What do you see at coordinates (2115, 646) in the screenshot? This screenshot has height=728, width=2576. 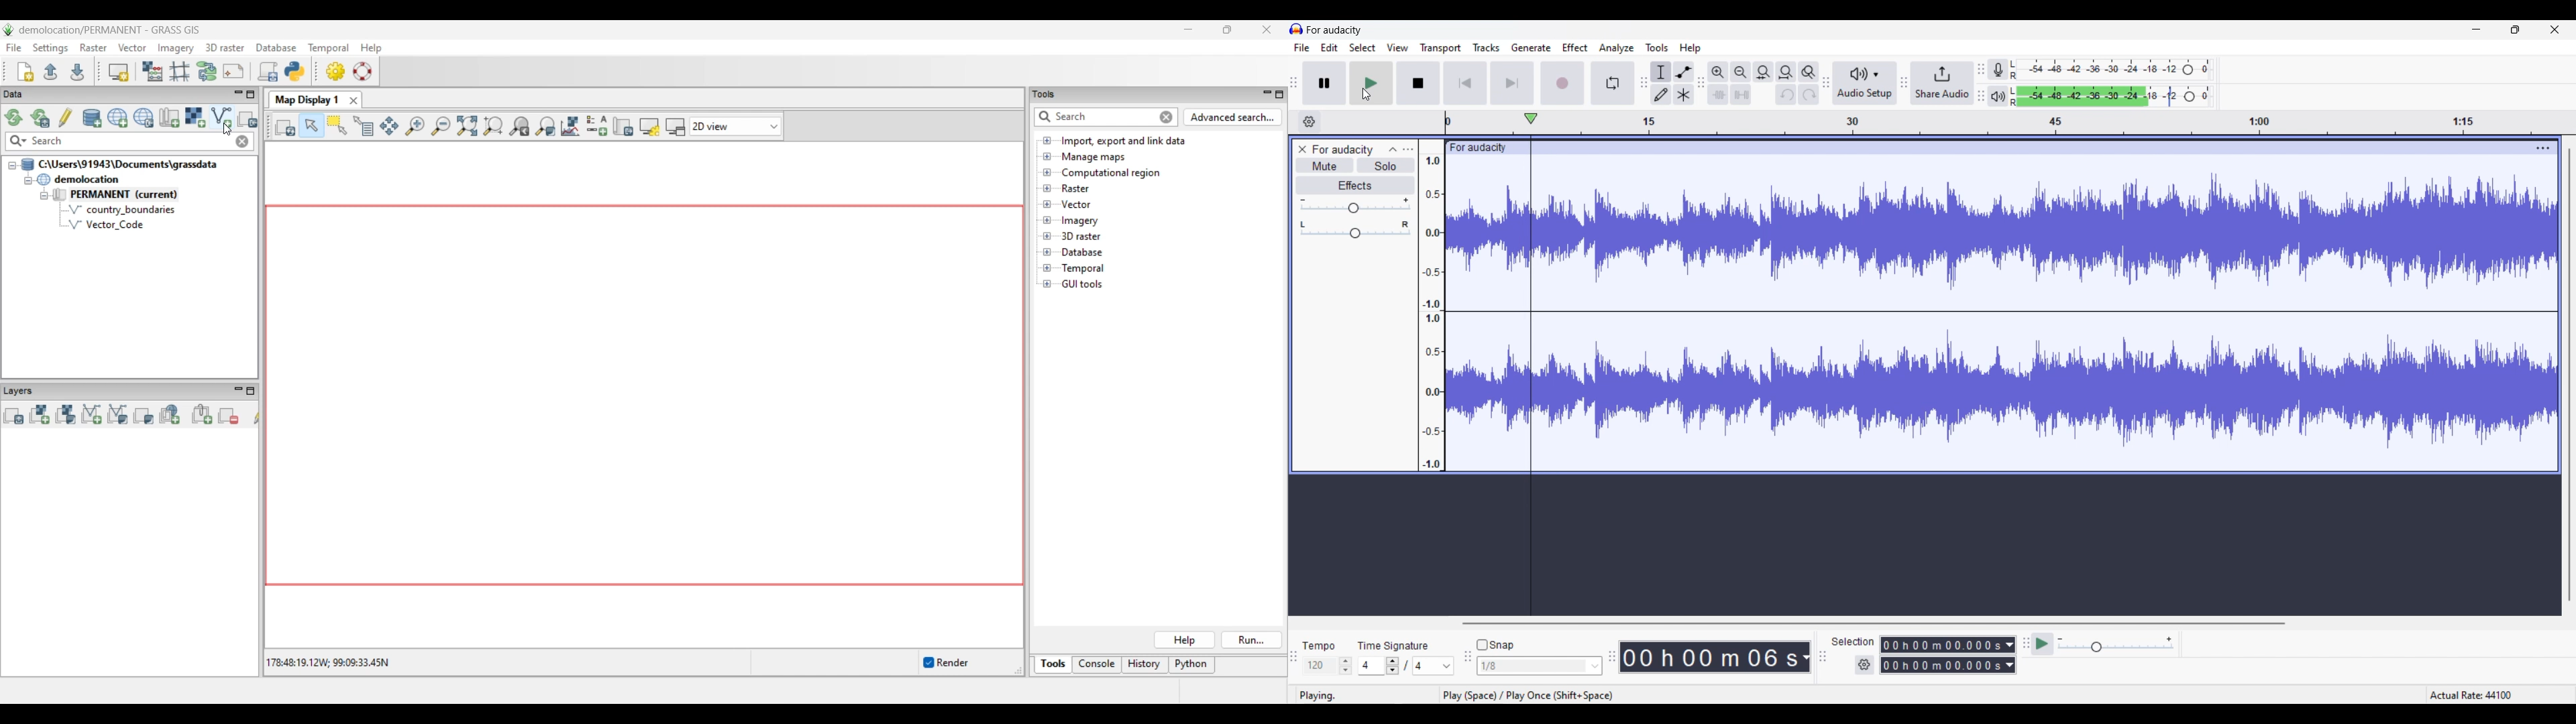 I see `Playback speed slider` at bounding box center [2115, 646].